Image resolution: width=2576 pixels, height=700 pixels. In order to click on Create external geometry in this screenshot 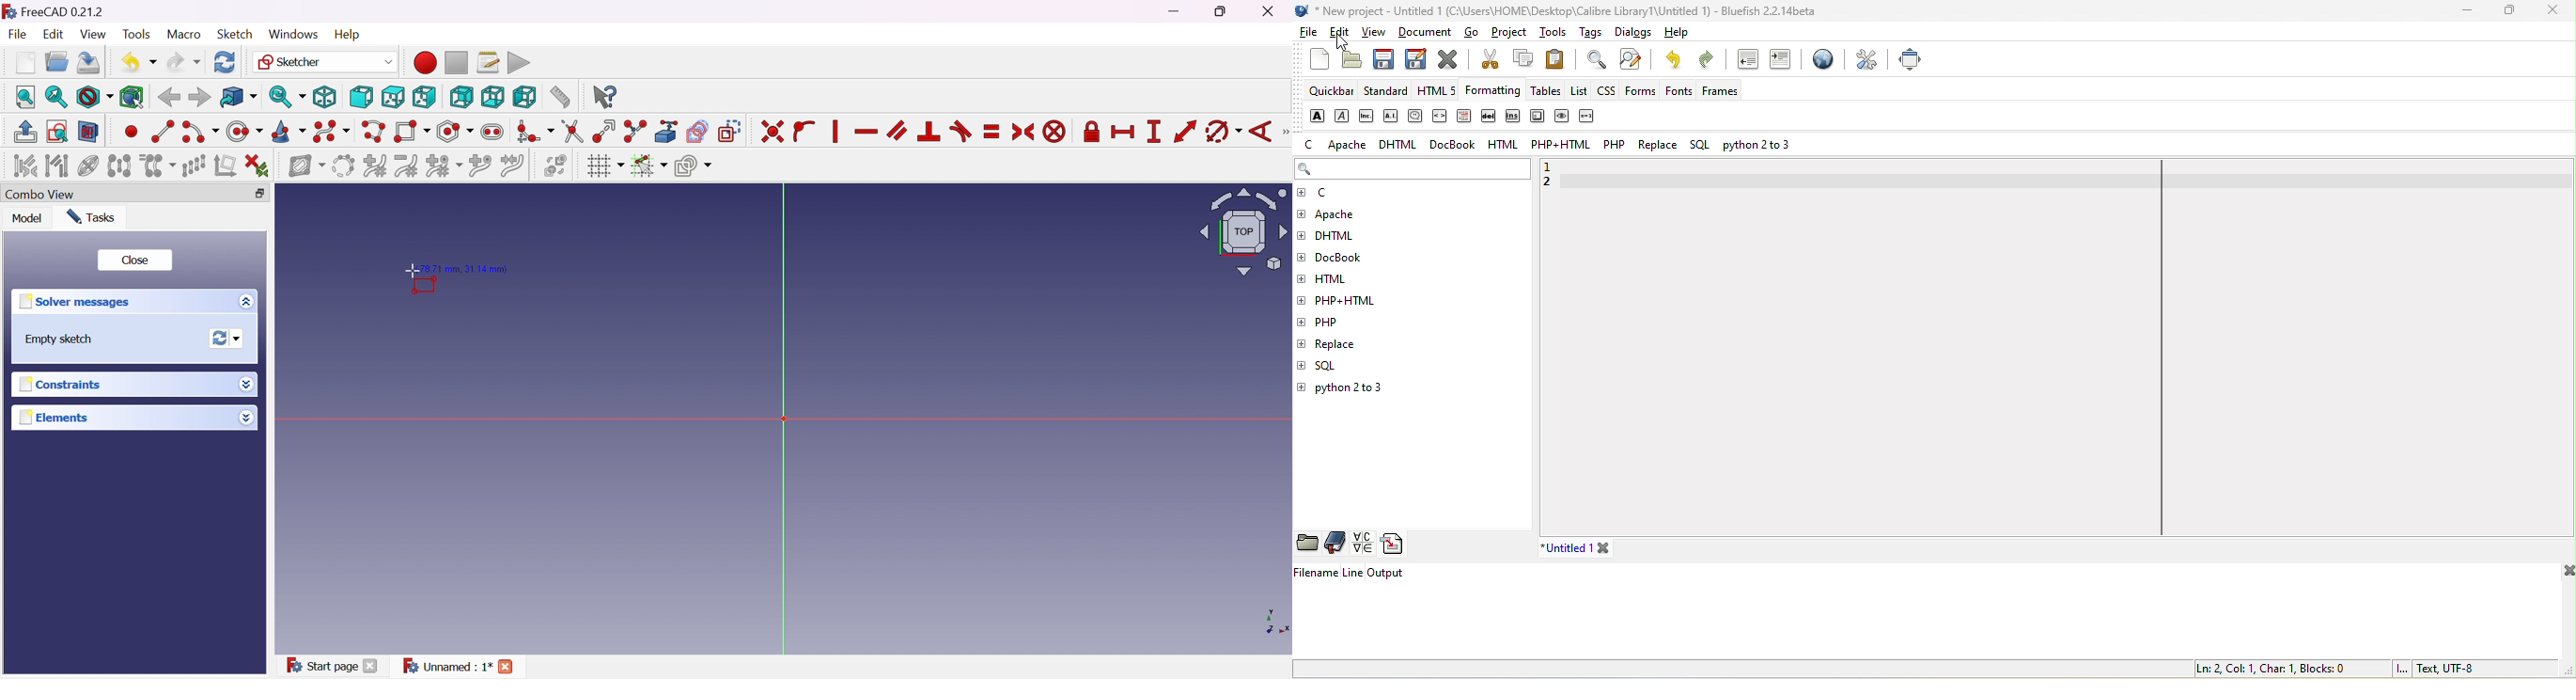, I will do `click(666, 131)`.